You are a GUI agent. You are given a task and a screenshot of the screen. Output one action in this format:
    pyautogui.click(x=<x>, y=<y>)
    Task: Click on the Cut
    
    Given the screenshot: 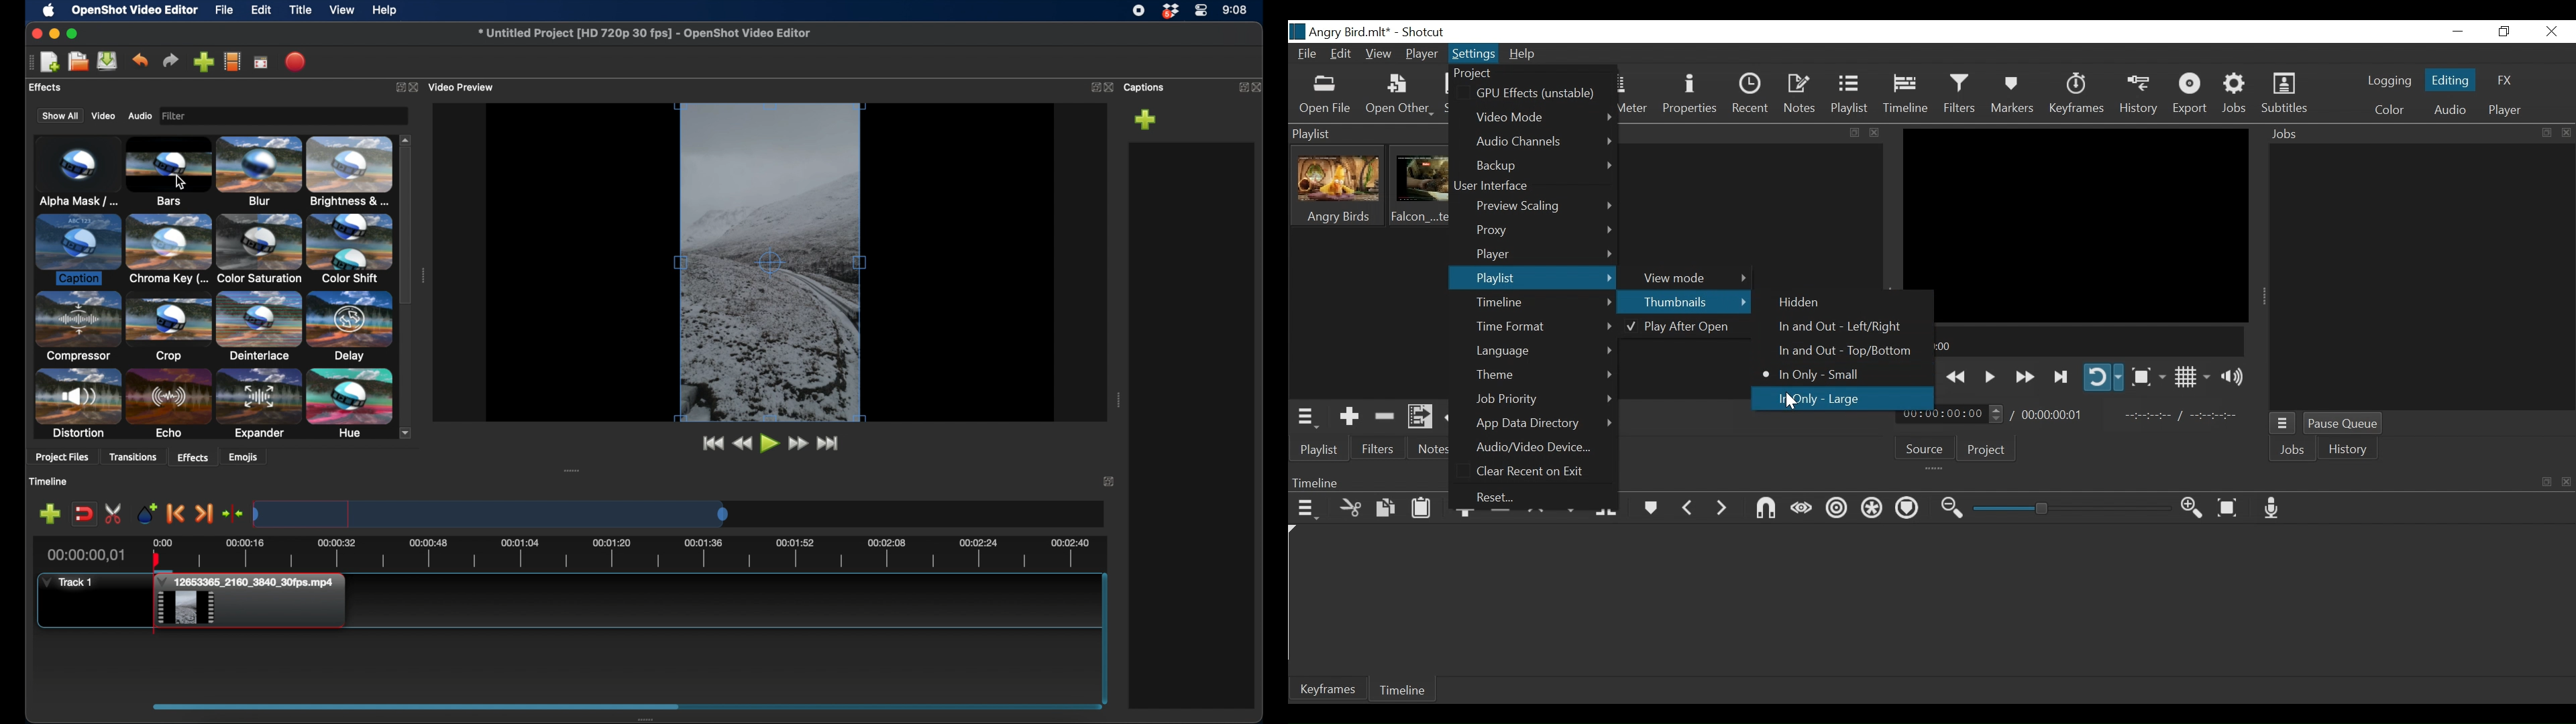 What is the action you would take?
    pyautogui.click(x=1350, y=509)
    